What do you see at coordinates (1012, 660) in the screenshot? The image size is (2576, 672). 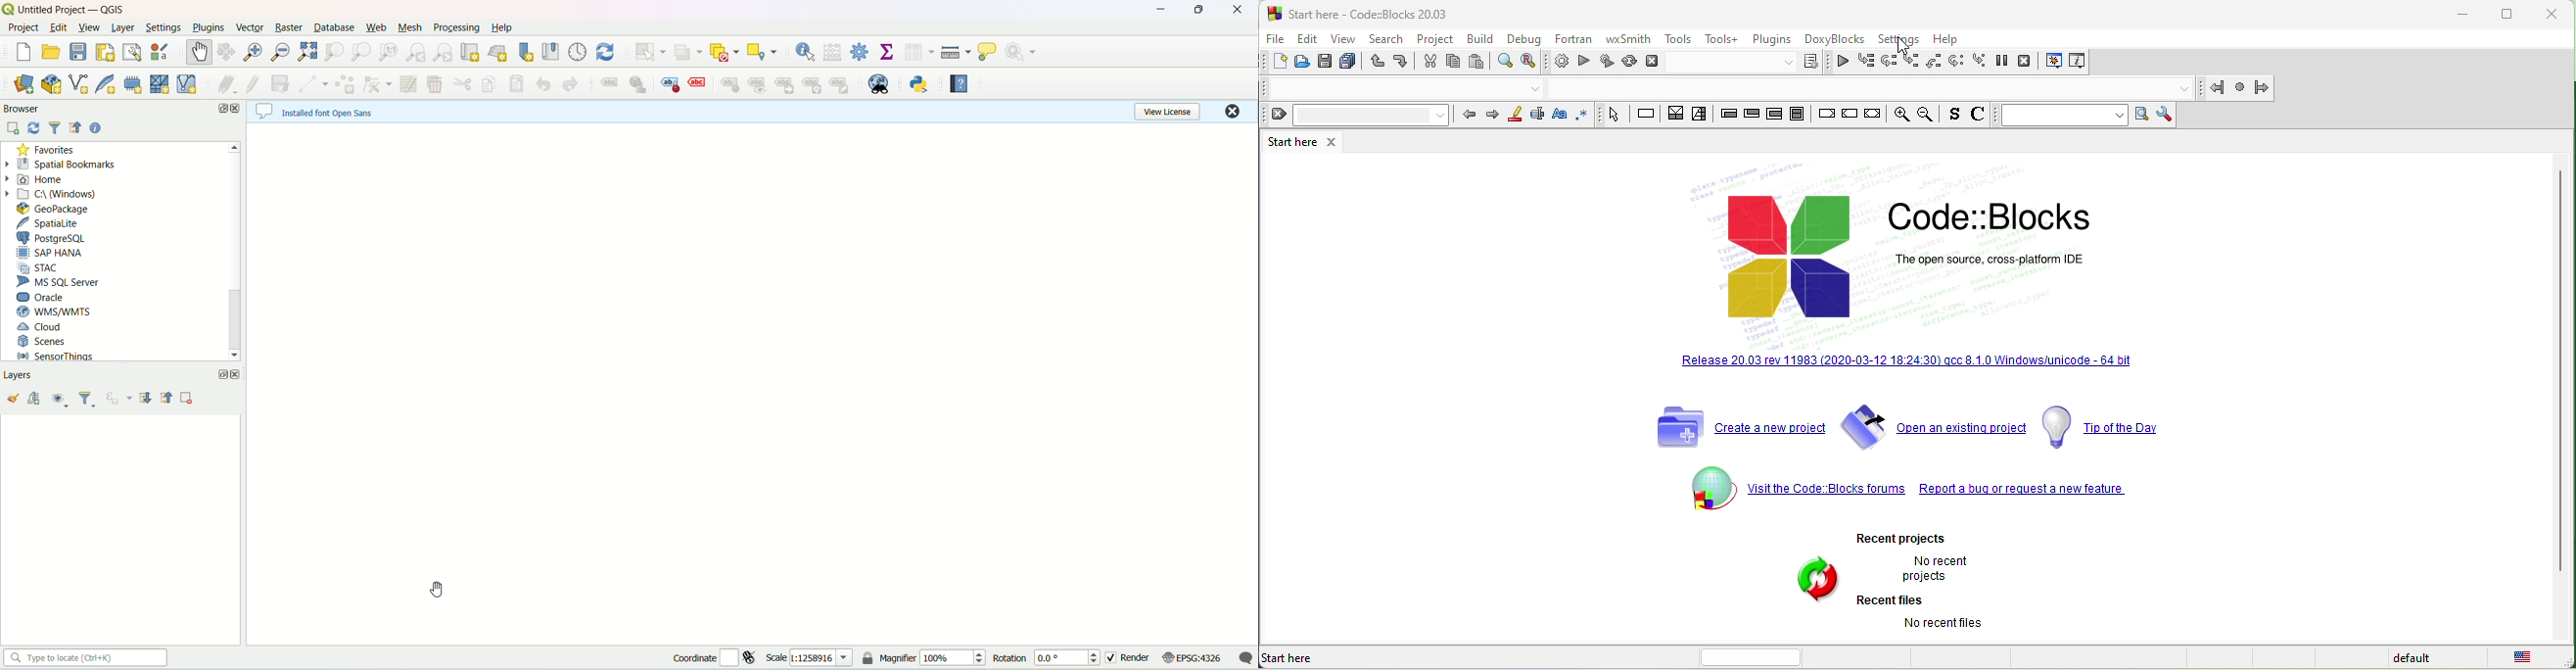 I see `rotation` at bounding box center [1012, 660].